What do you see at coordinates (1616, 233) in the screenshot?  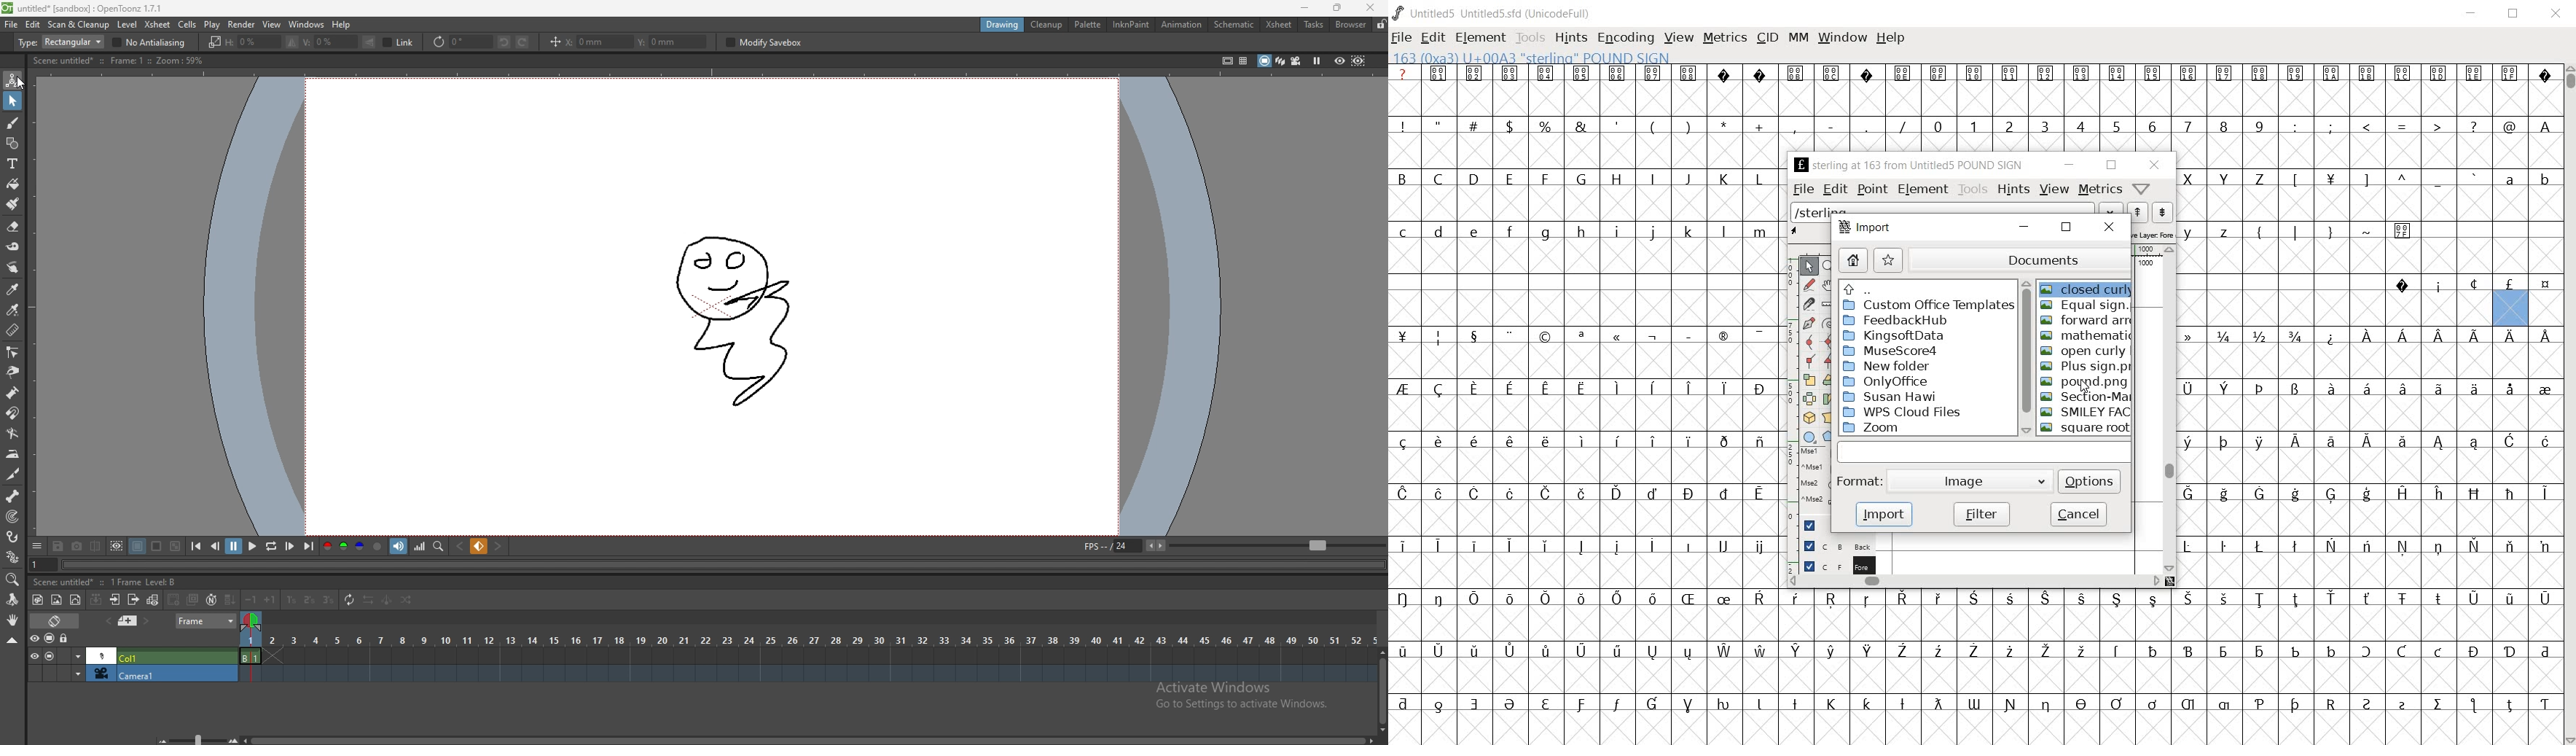 I see `i` at bounding box center [1616, 233].